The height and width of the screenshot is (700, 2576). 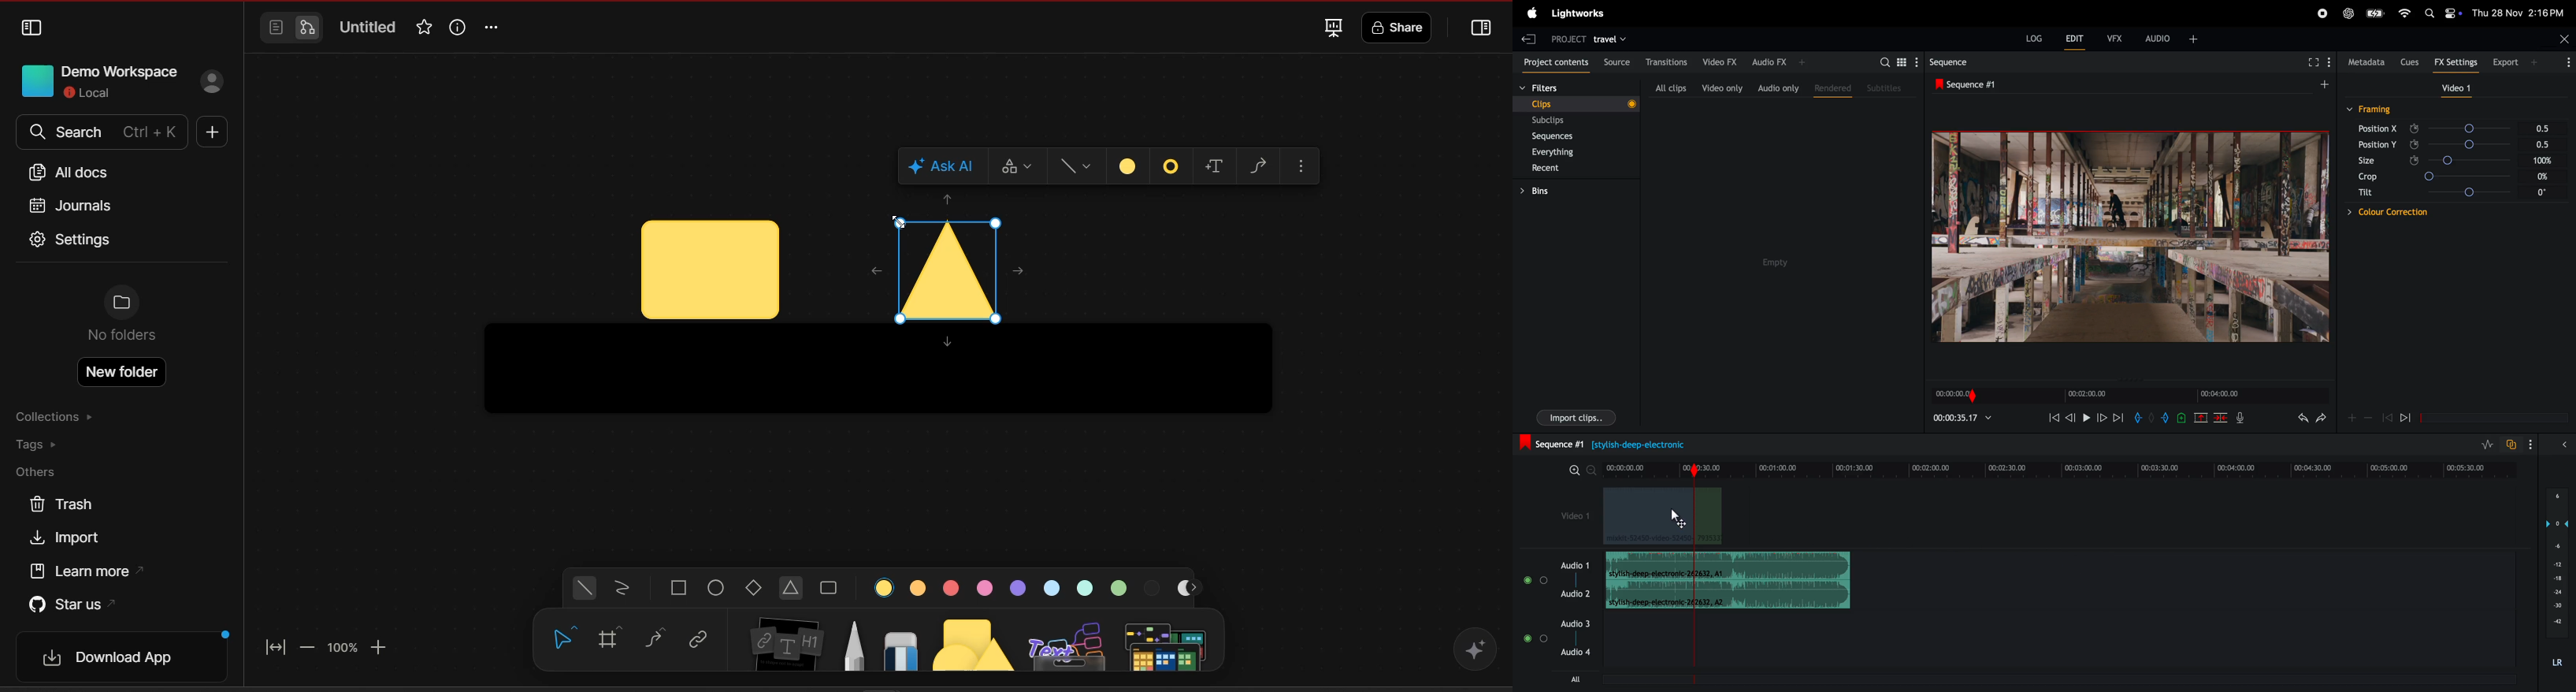 I want to click on collapse sidebar, so click(x=32, y=28).